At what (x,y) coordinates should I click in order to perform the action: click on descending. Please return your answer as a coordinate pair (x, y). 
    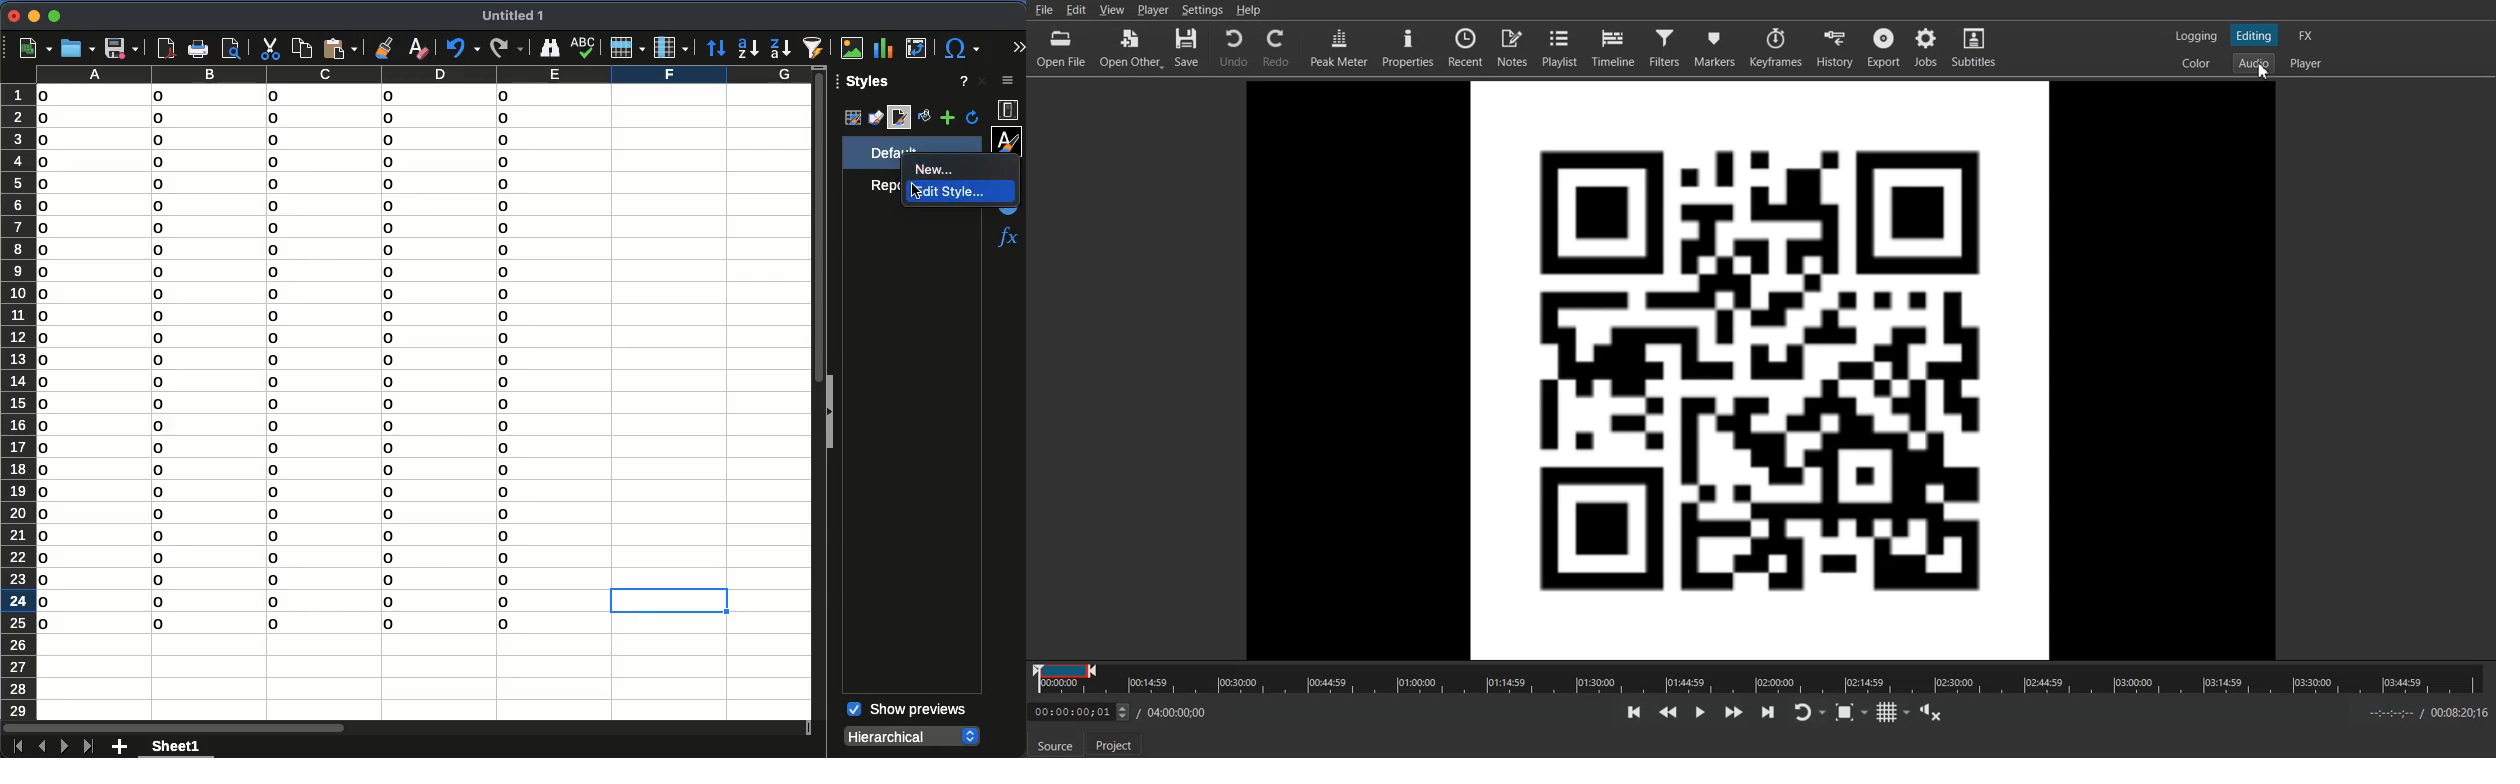
    Looking at the image, I should click on (780, 48).